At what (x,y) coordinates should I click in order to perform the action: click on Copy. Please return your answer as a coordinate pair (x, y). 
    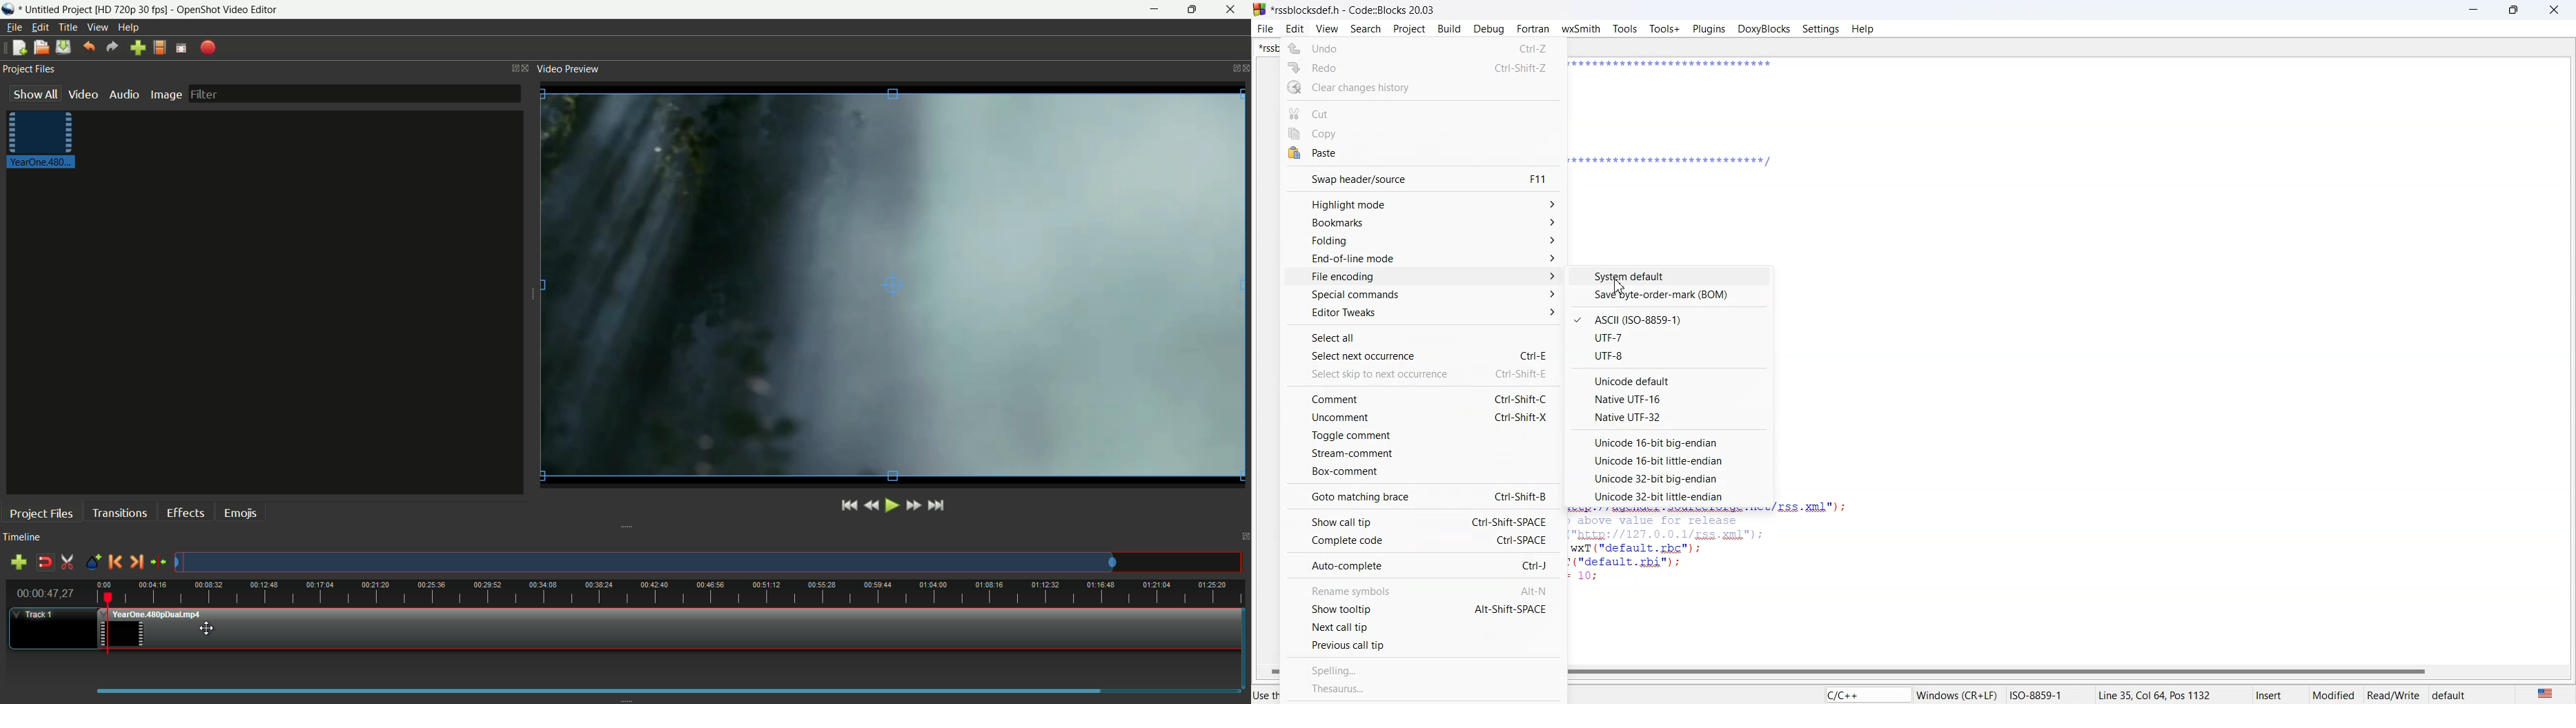
    Looking at the image, I should click on (1423, 133).